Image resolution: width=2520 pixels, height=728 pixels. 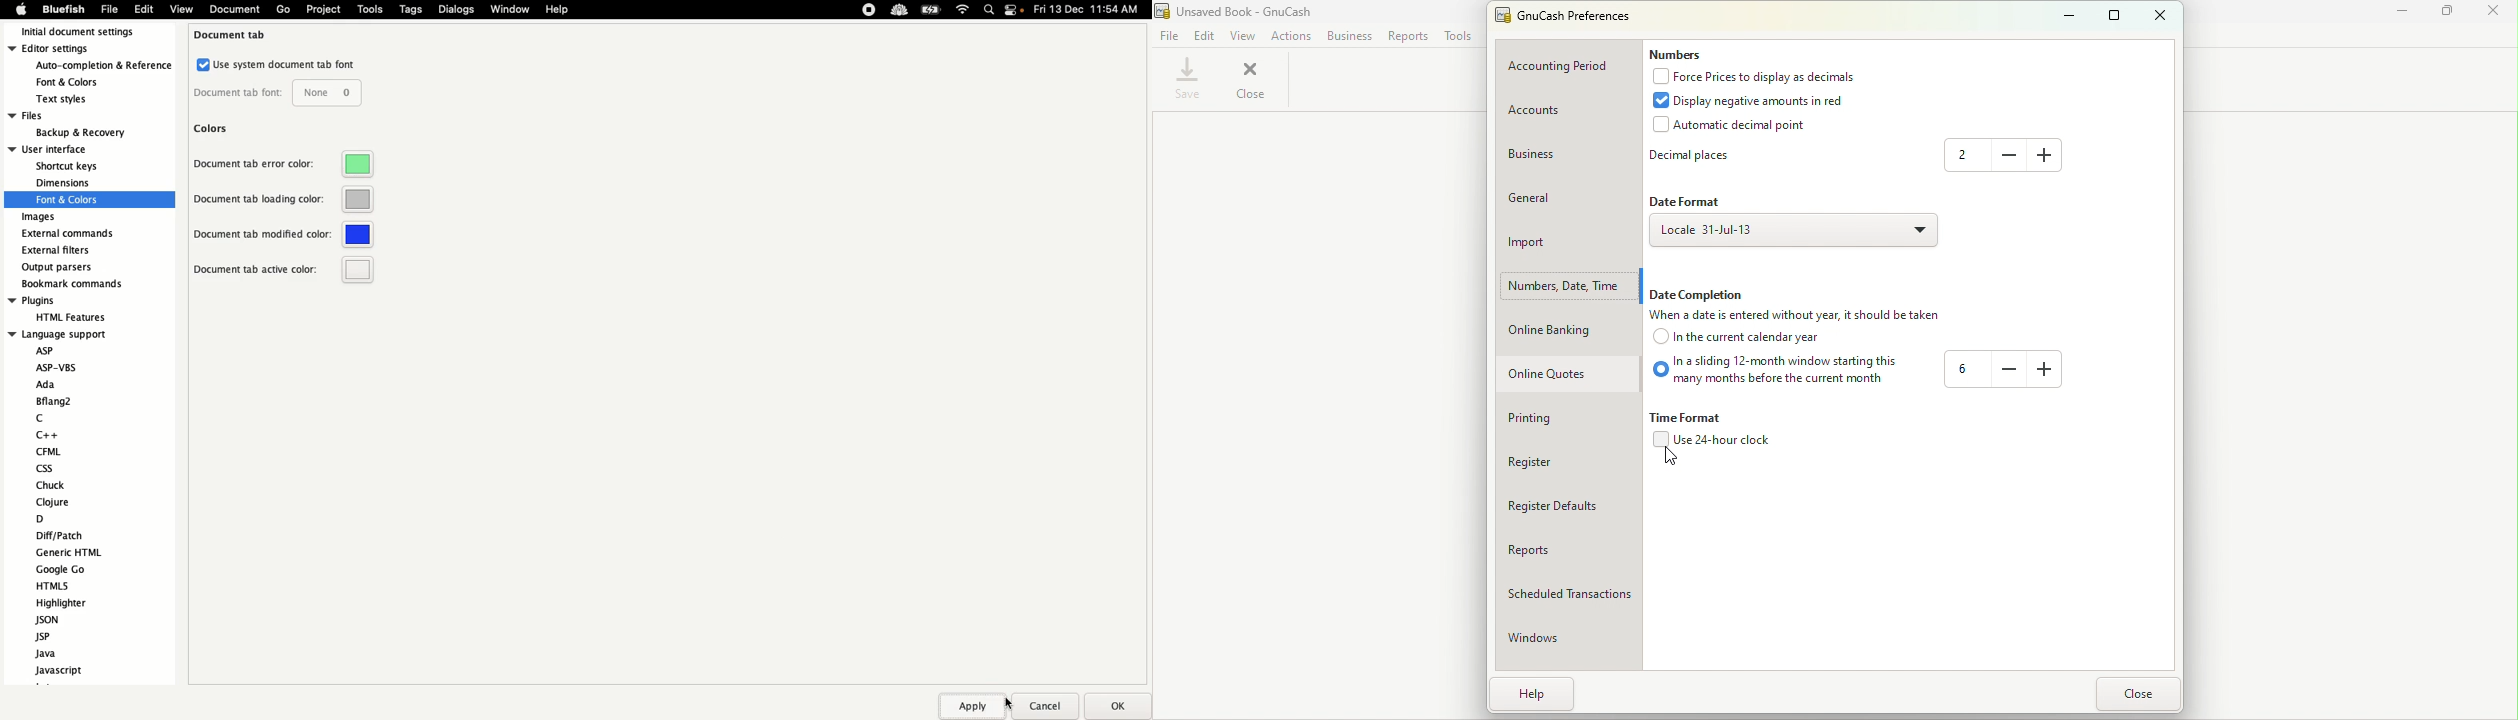 What do you see at coordinates (1205, 34) in the screenshot?
I see `Edit` at bounding box center [1205, 34].